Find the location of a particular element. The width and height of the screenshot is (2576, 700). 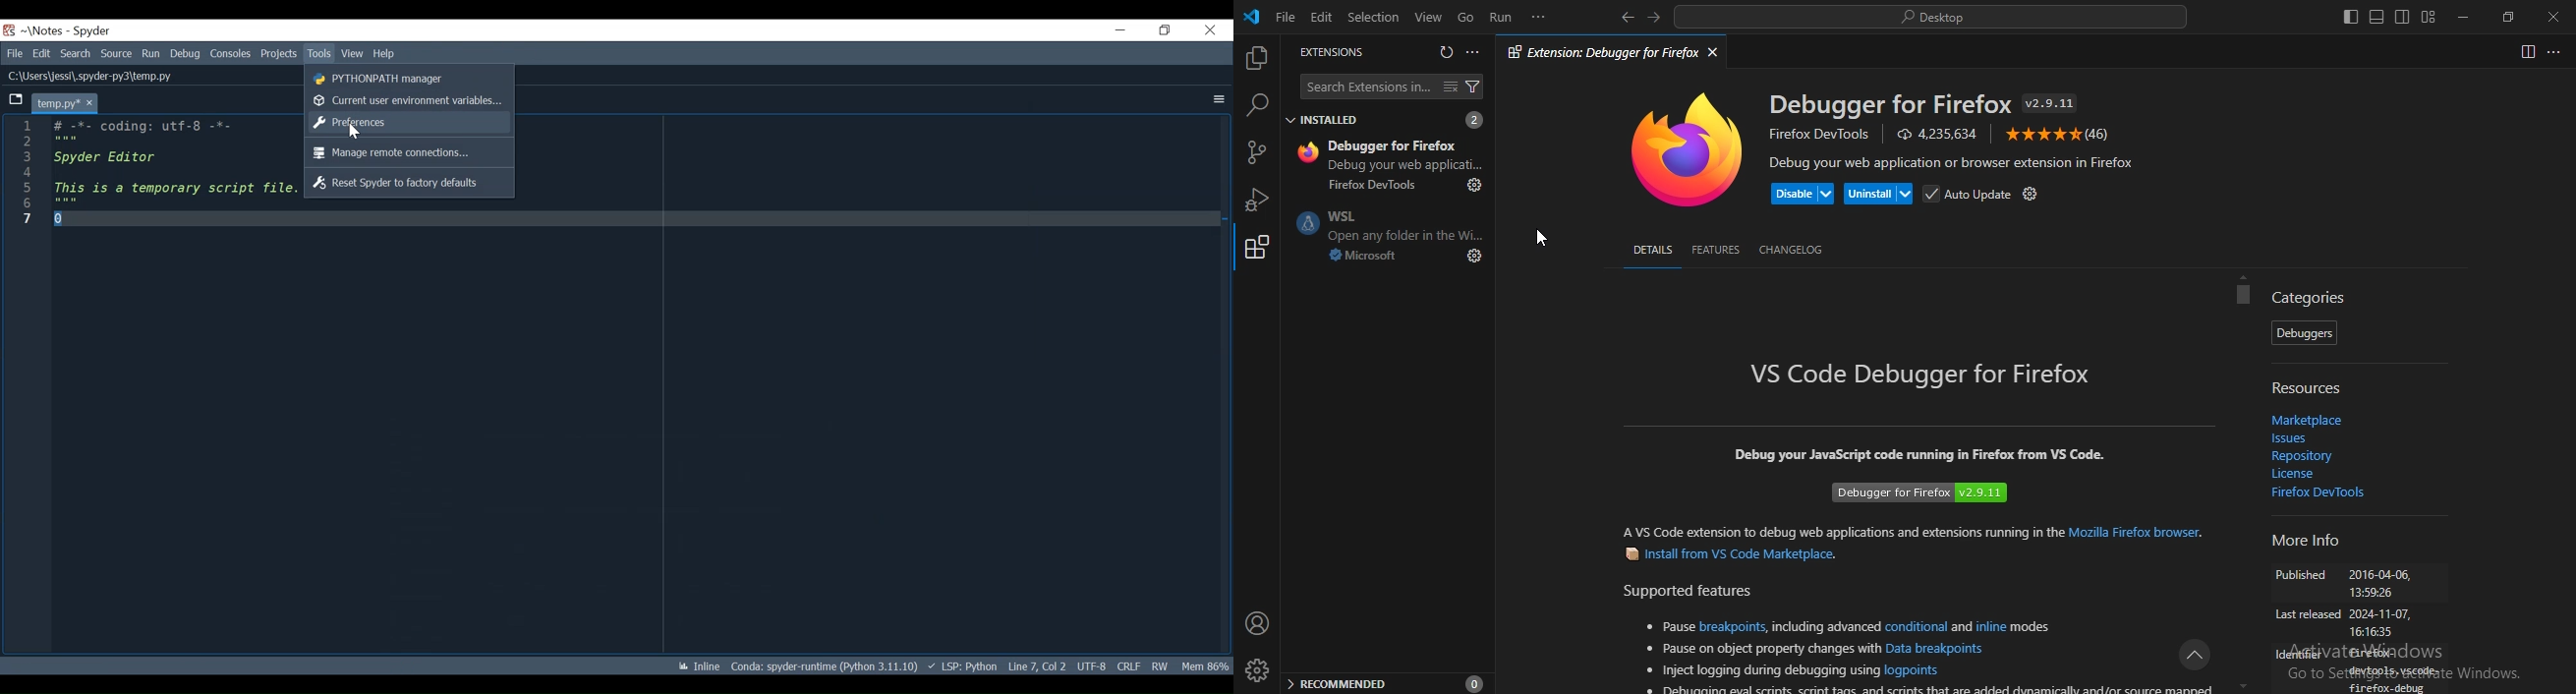

views and more actions is located at coordinates (1474, 52).